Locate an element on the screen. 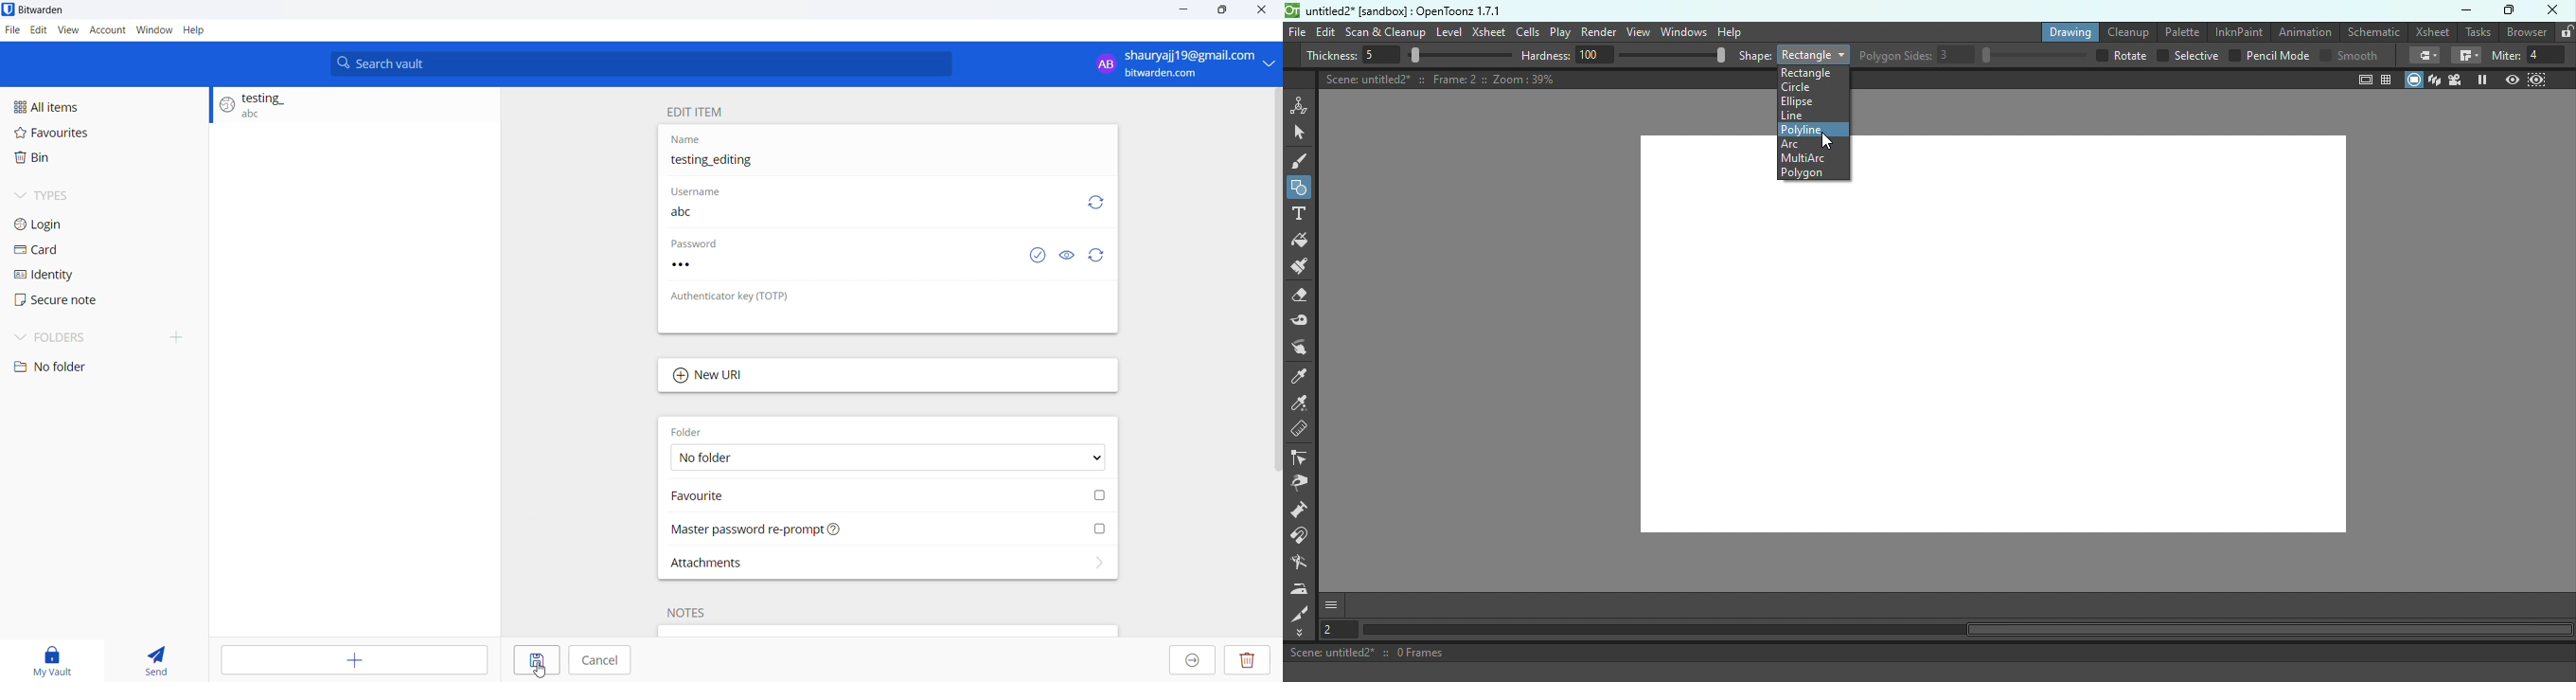 This screenshot has height=700, width=2576. User name heading is located at coordinates (691, 193).